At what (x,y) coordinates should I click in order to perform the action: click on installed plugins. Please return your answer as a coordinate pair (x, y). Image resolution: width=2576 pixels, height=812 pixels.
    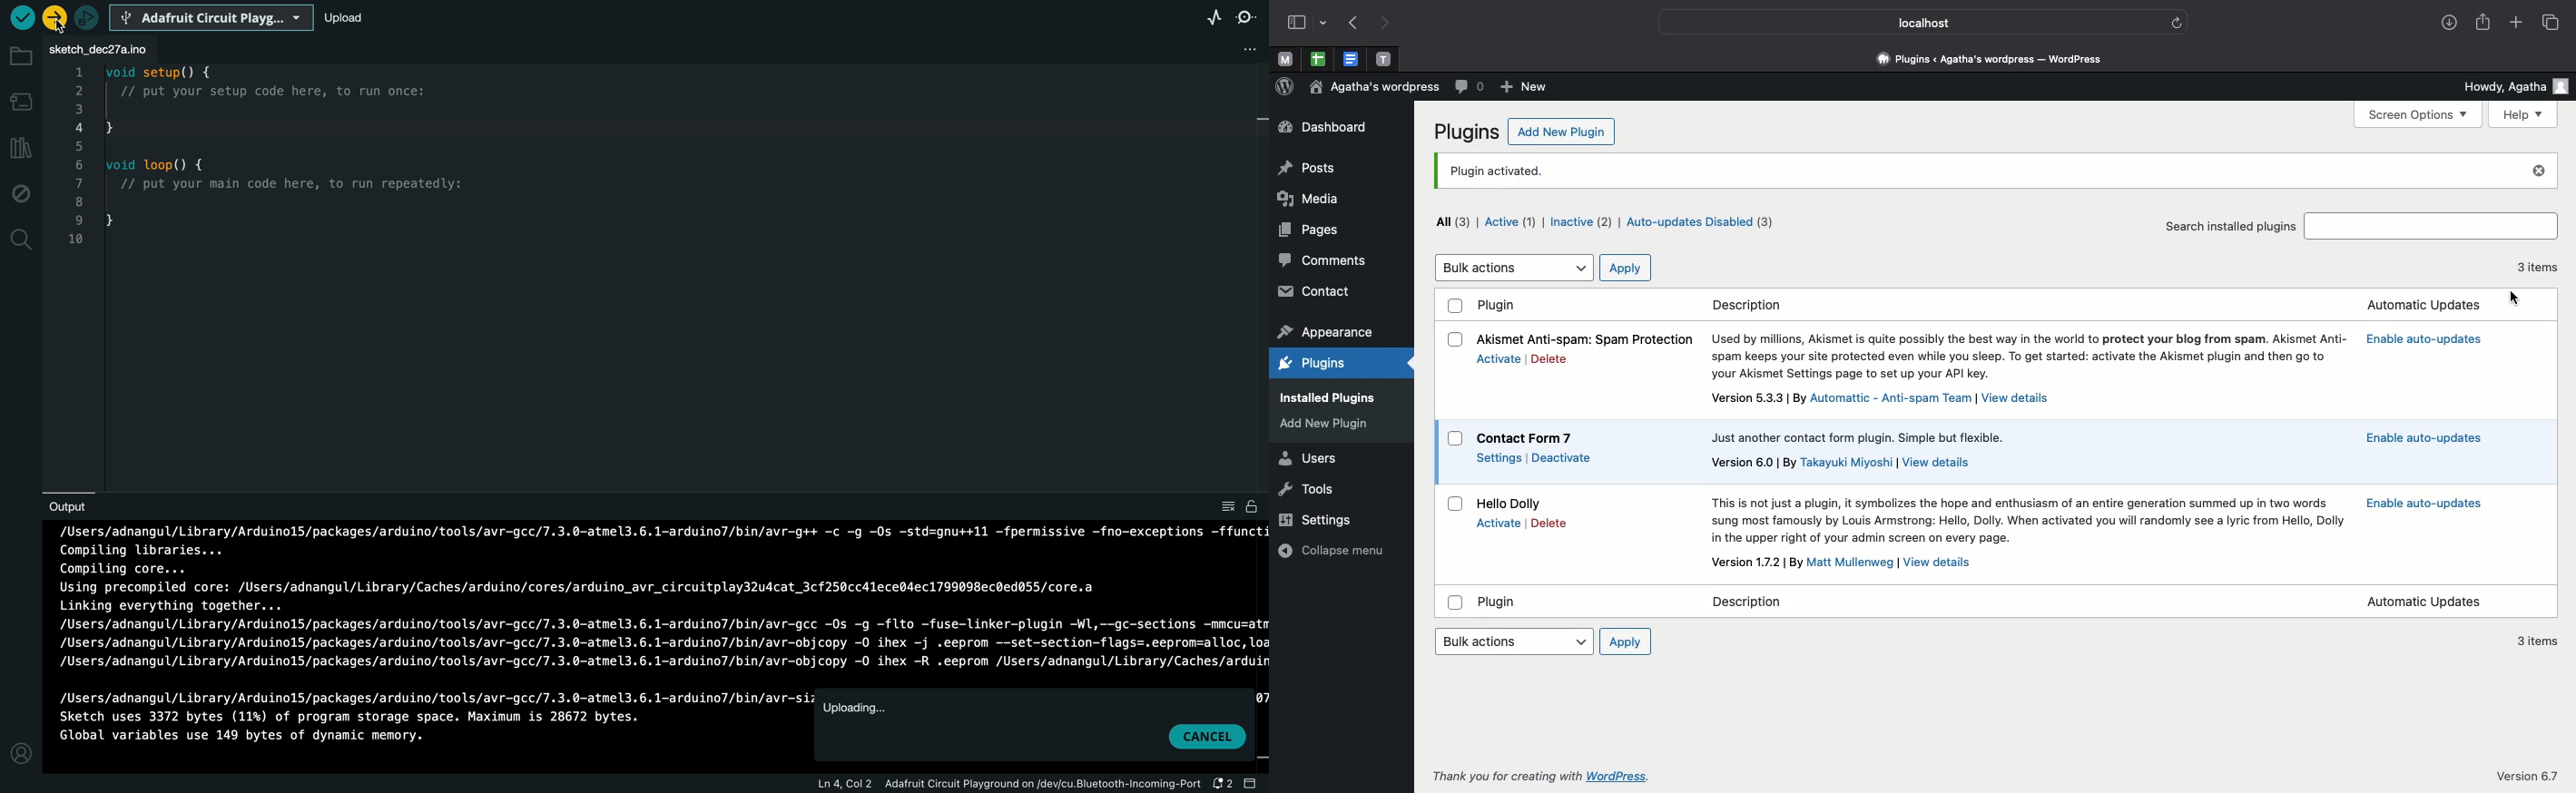
    Looking at the image, I should click on (1323, 396).